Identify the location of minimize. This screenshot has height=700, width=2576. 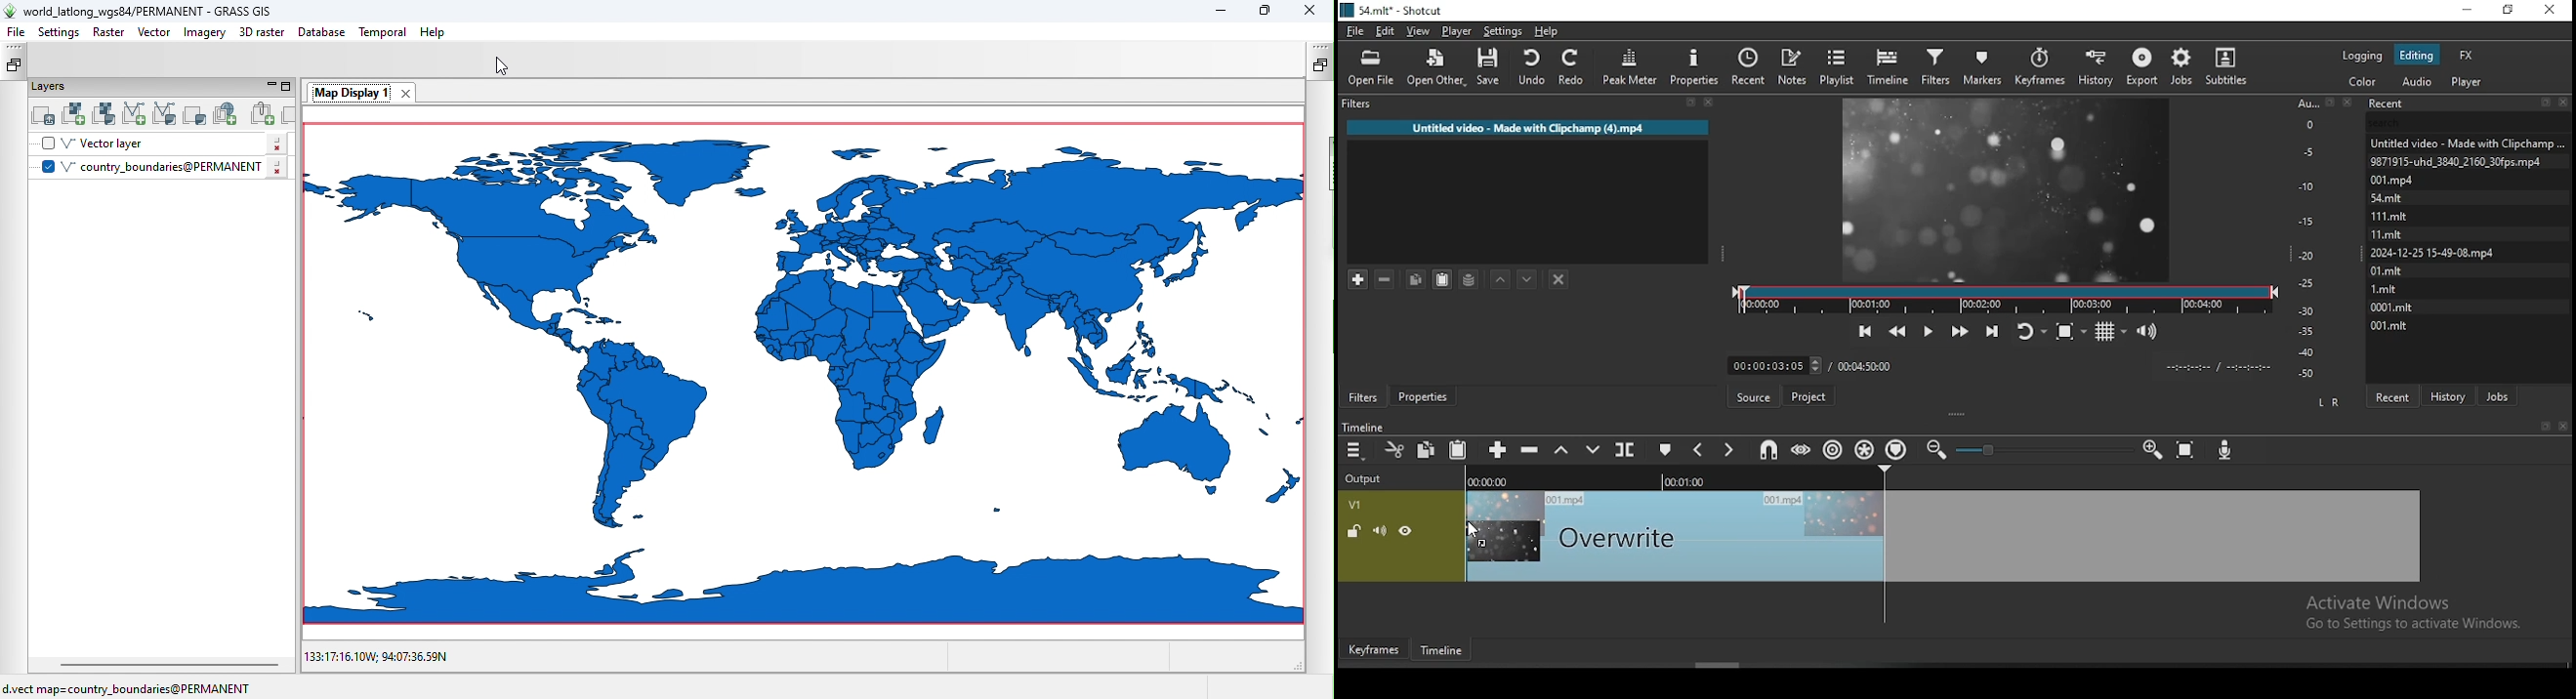
(2467, 12).